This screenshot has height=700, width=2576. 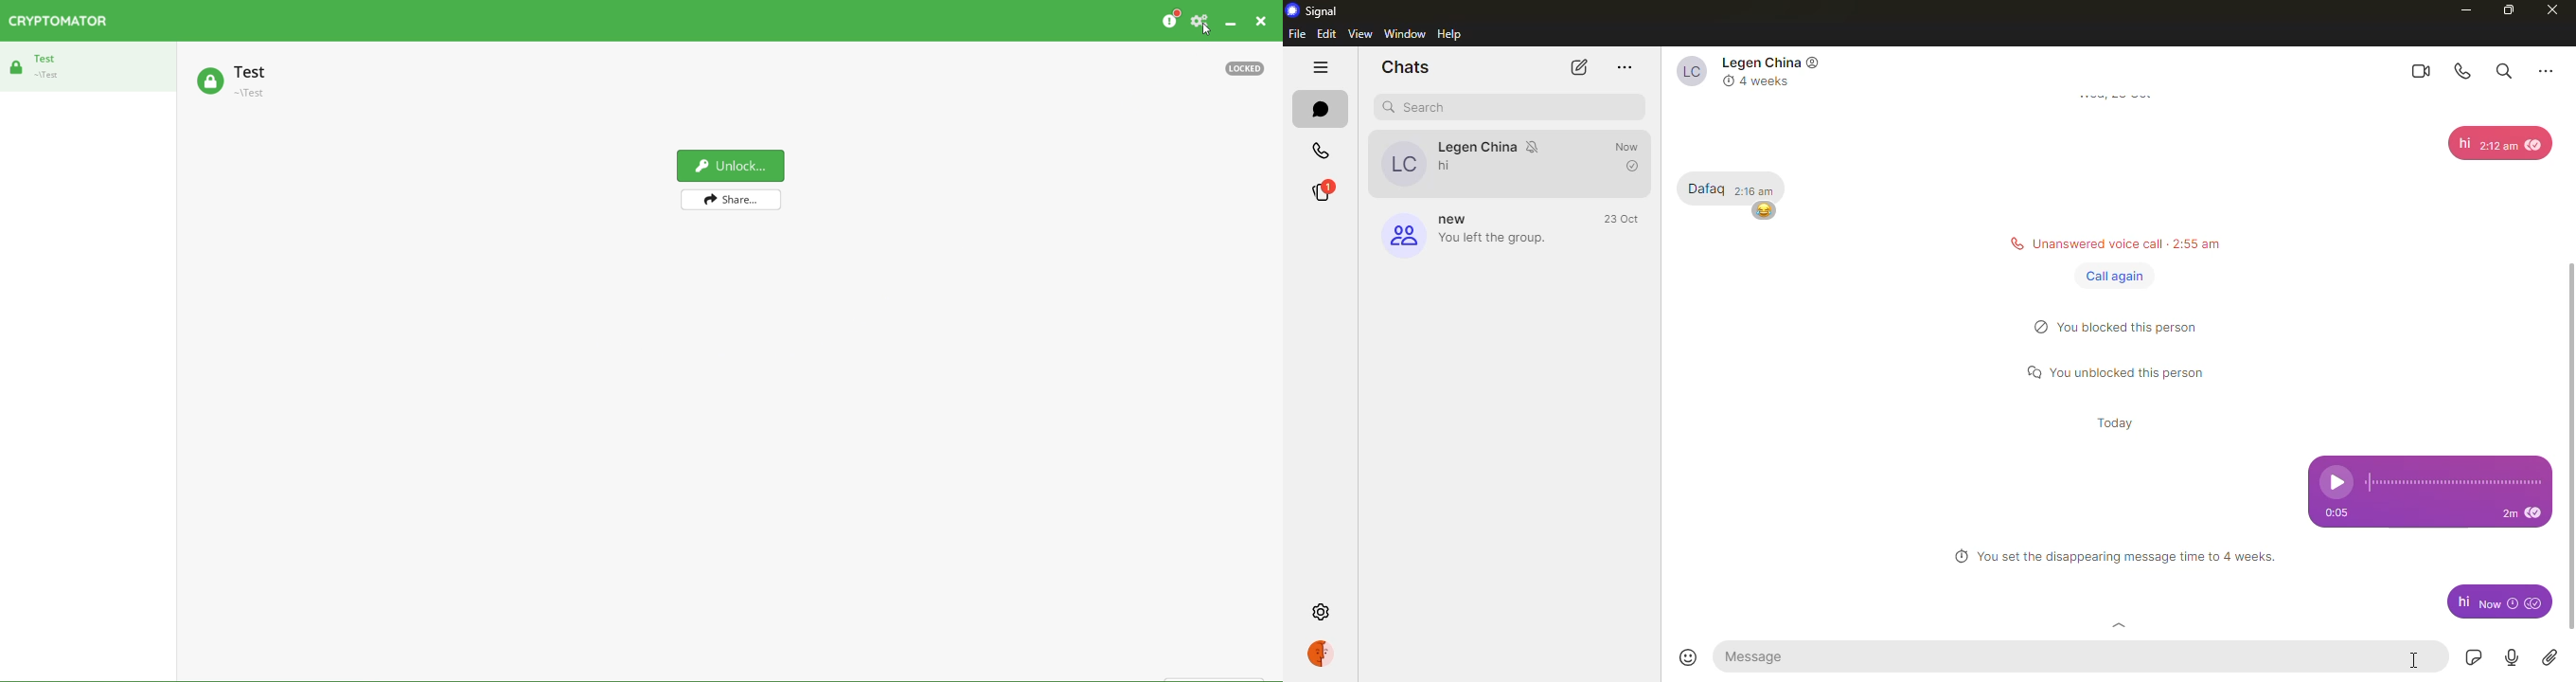 I want to click on  You blocked this person, so click(x=2128, y=326).